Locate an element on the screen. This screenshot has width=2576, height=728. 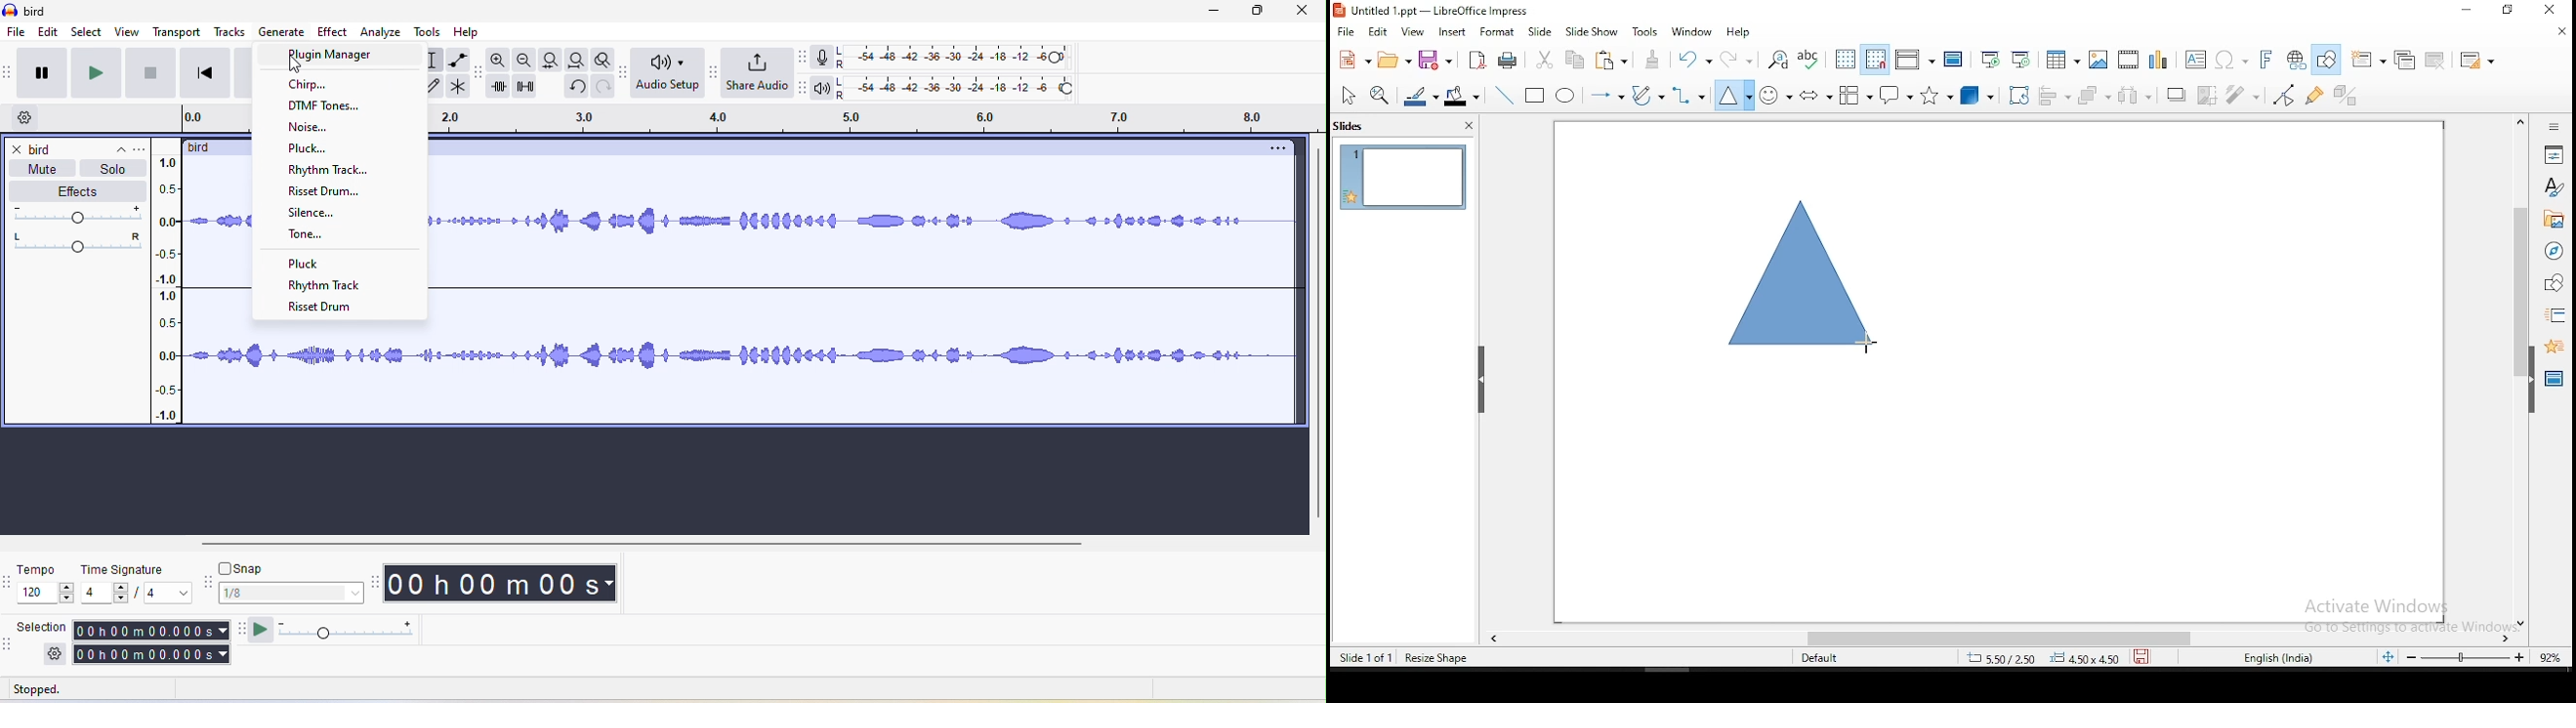
zoom out is located at coordinates (524, 59).